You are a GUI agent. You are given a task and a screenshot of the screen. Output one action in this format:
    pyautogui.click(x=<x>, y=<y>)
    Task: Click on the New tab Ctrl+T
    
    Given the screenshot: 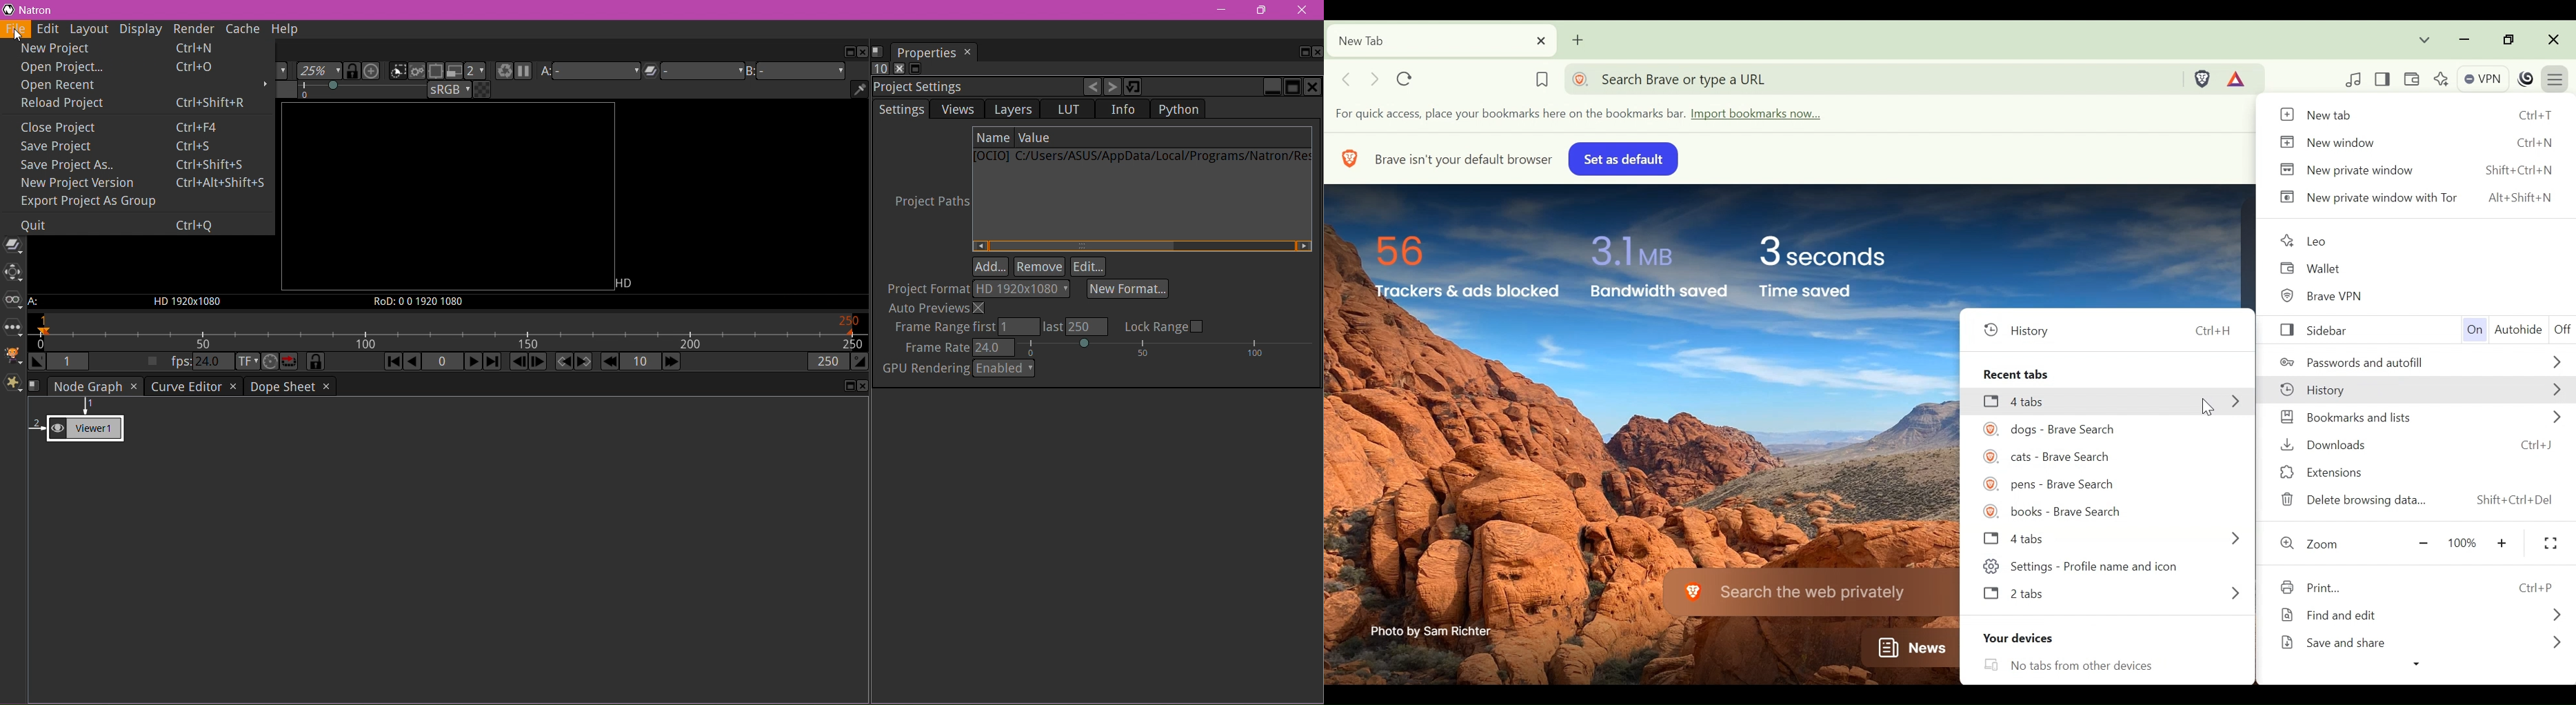 What is the action you would take?
    pyautogui.click(x=2417, y=116)
    